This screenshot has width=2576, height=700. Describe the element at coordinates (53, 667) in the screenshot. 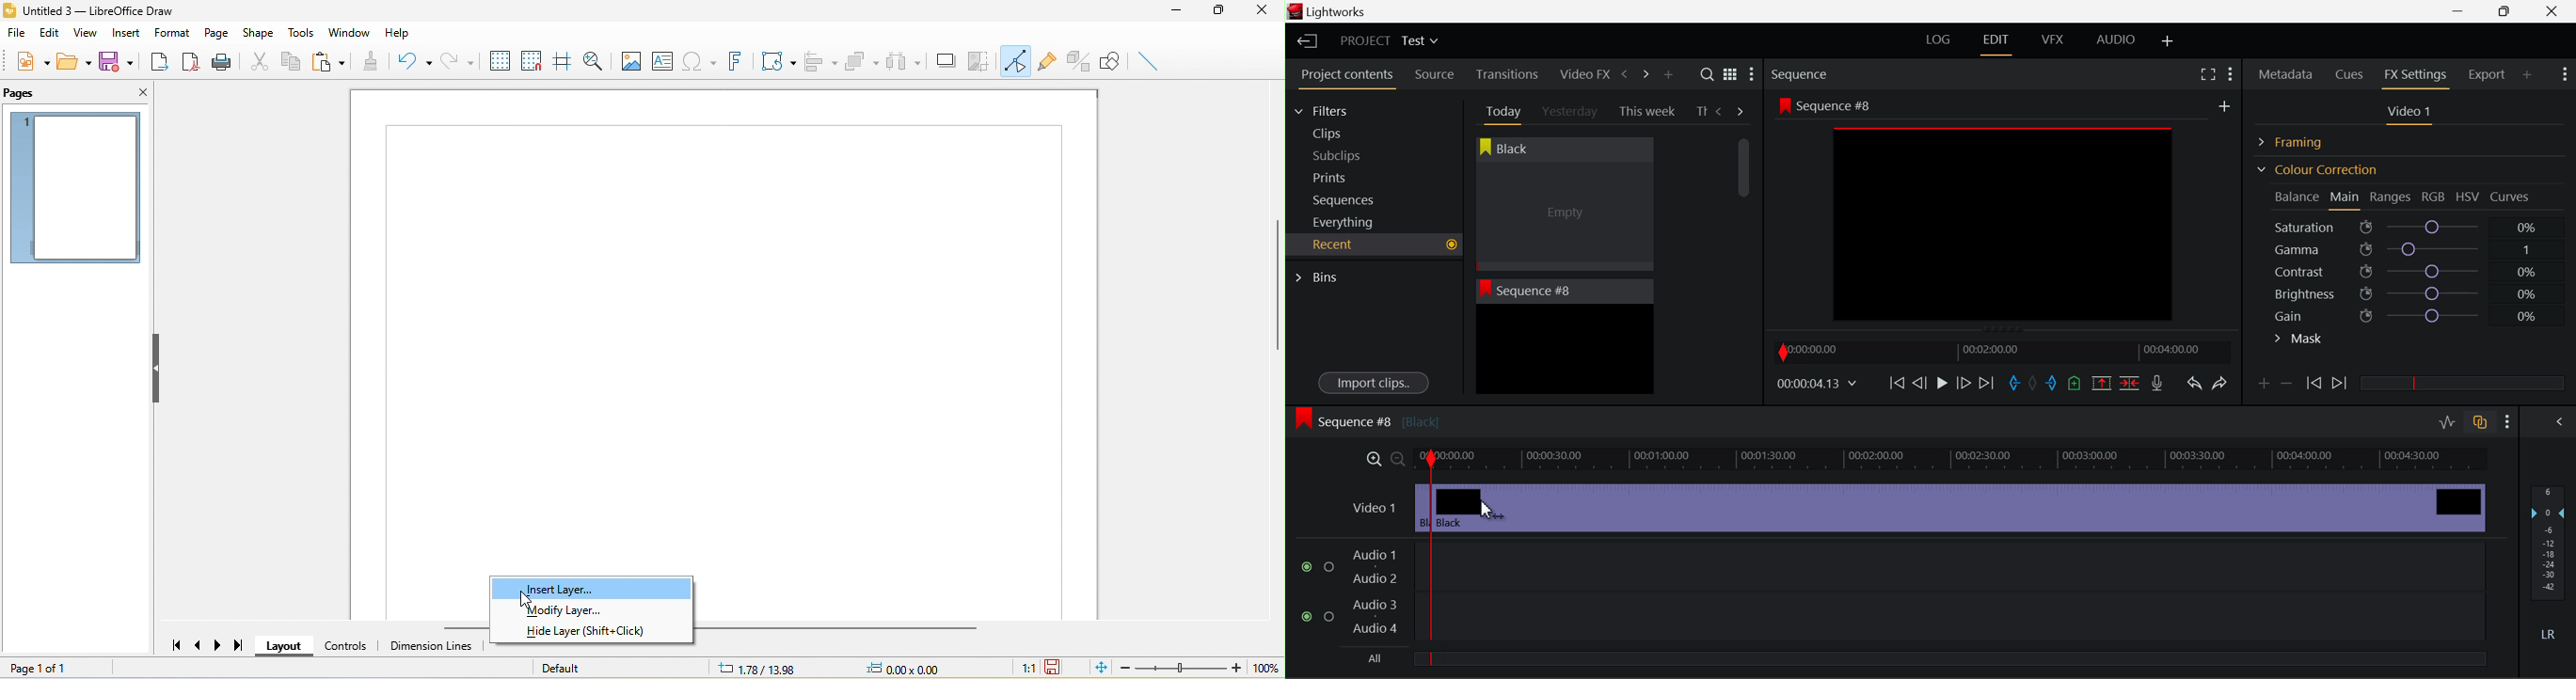

I see `page 1 of 1` at that location.